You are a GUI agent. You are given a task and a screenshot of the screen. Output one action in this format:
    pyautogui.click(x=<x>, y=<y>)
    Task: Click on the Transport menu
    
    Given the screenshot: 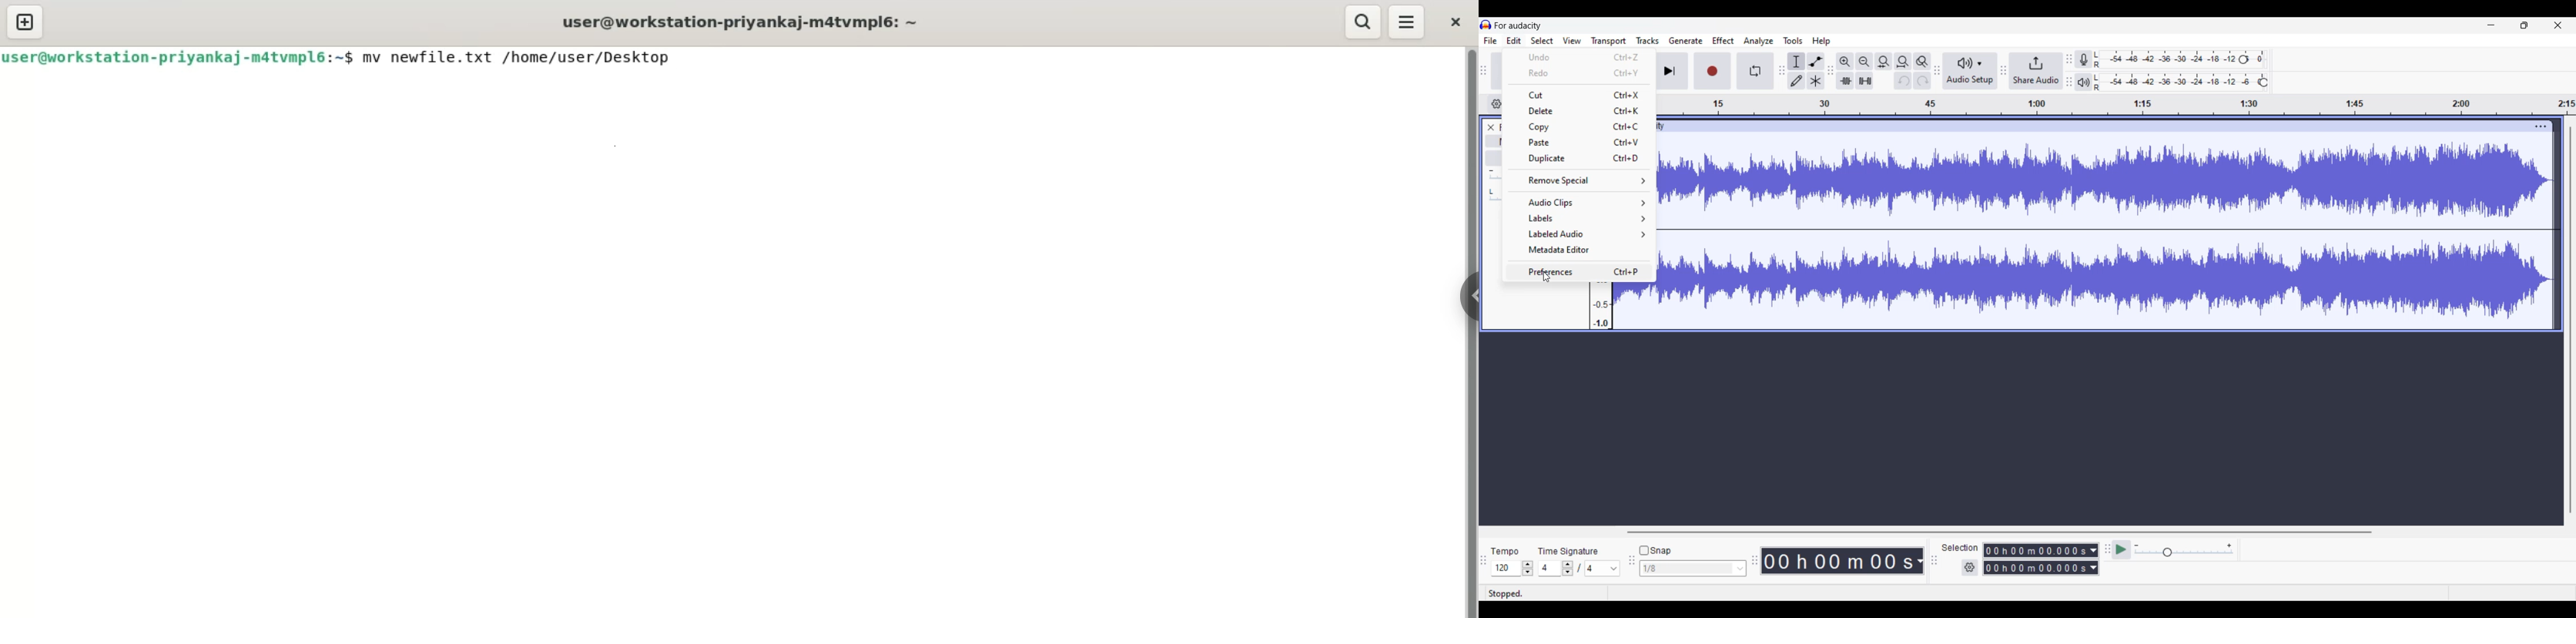 What is the action you would take?
    pyautogui.click(x=1609, y=41)
    